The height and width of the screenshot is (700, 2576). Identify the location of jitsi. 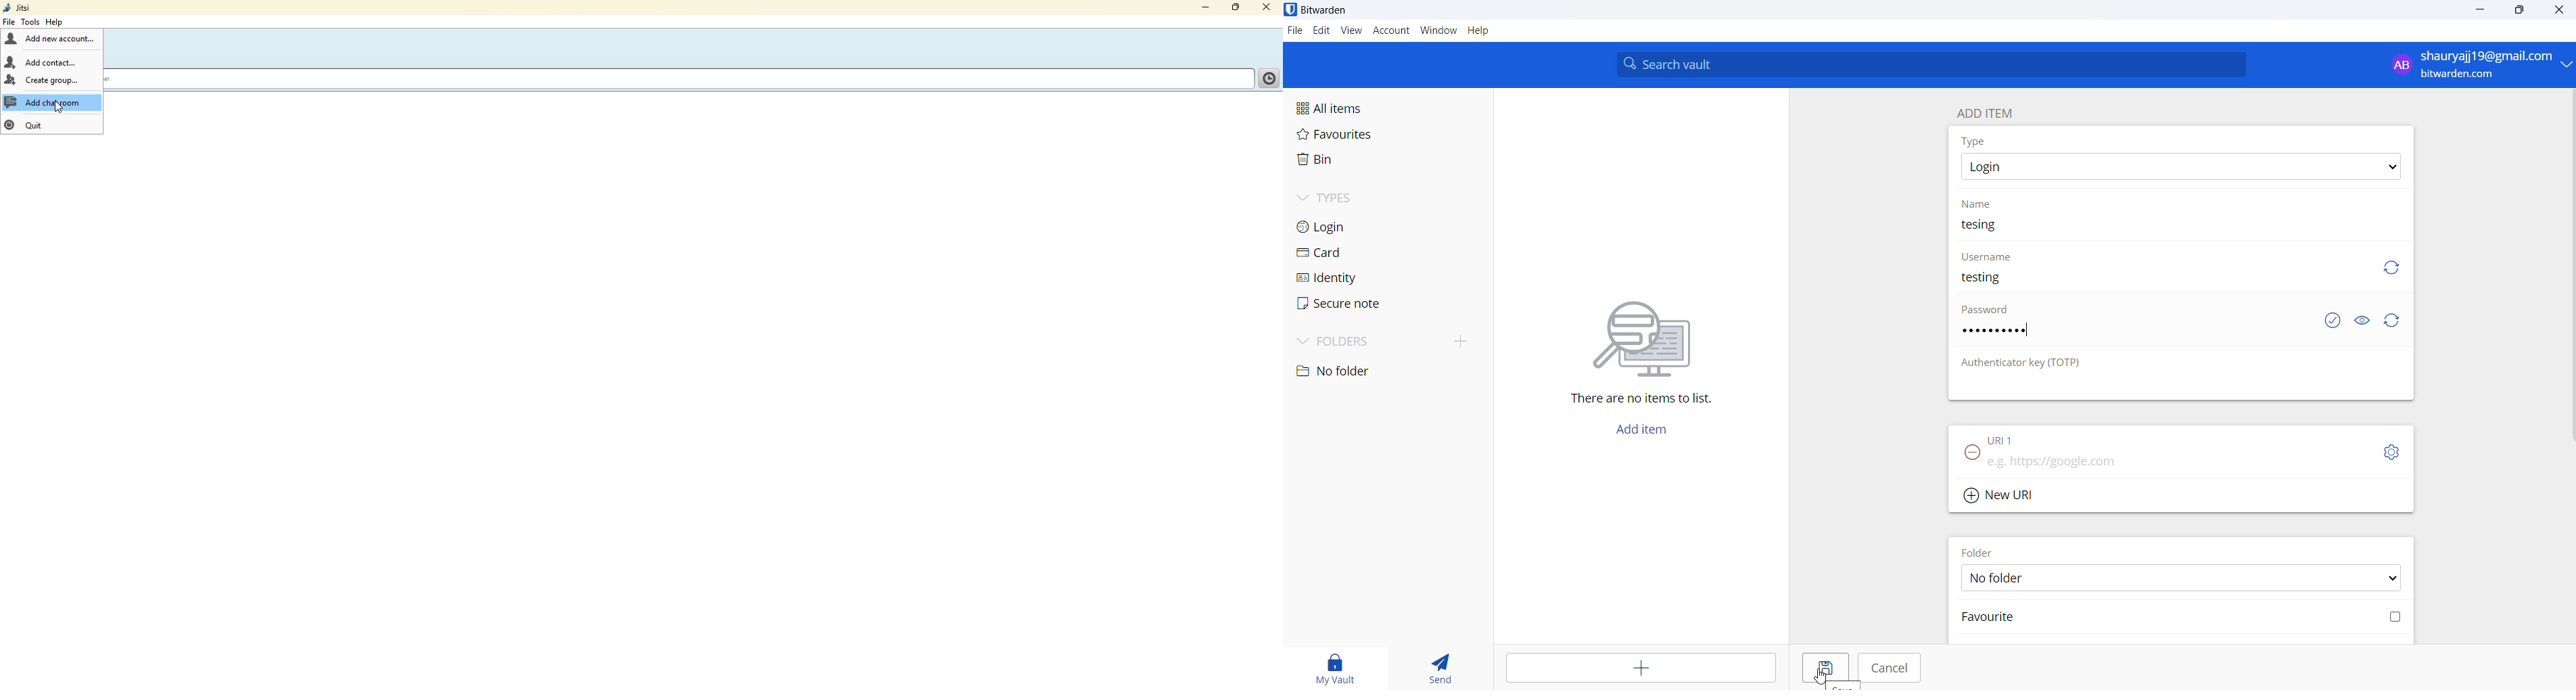
(19, 8).